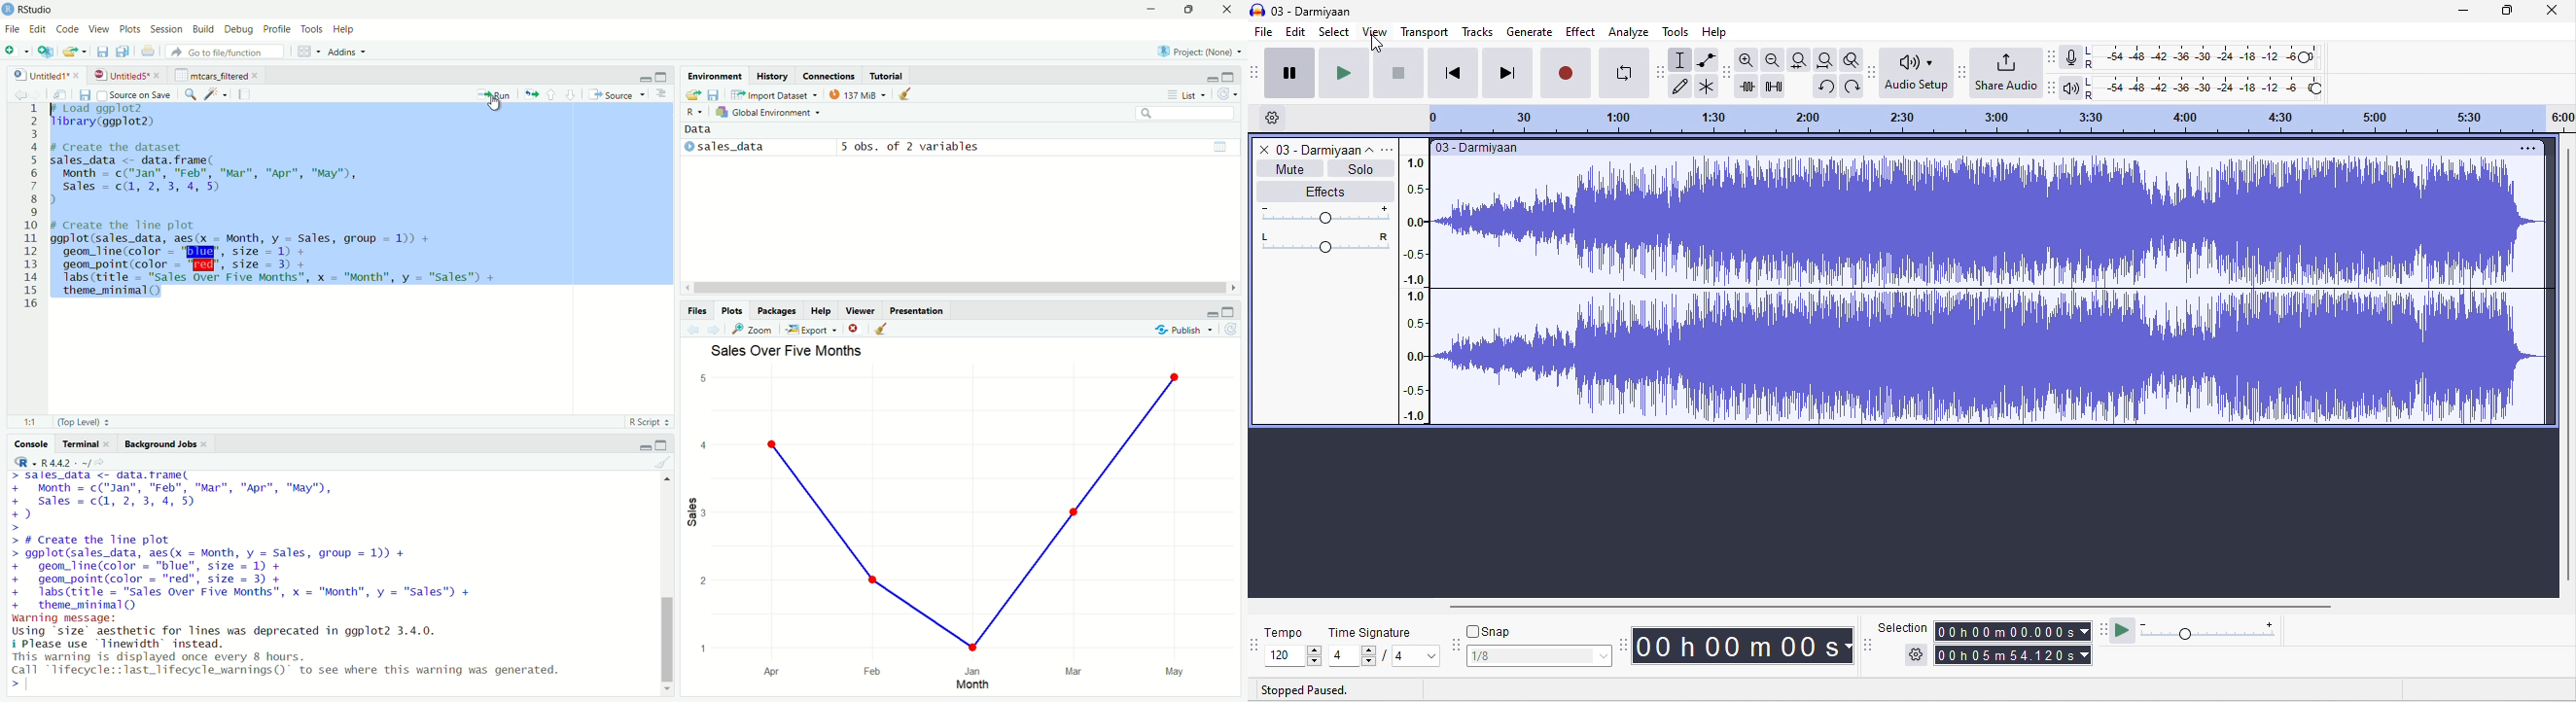 This screenshot has height=728, width=2576. I want to click on debug, so click(239, 31).